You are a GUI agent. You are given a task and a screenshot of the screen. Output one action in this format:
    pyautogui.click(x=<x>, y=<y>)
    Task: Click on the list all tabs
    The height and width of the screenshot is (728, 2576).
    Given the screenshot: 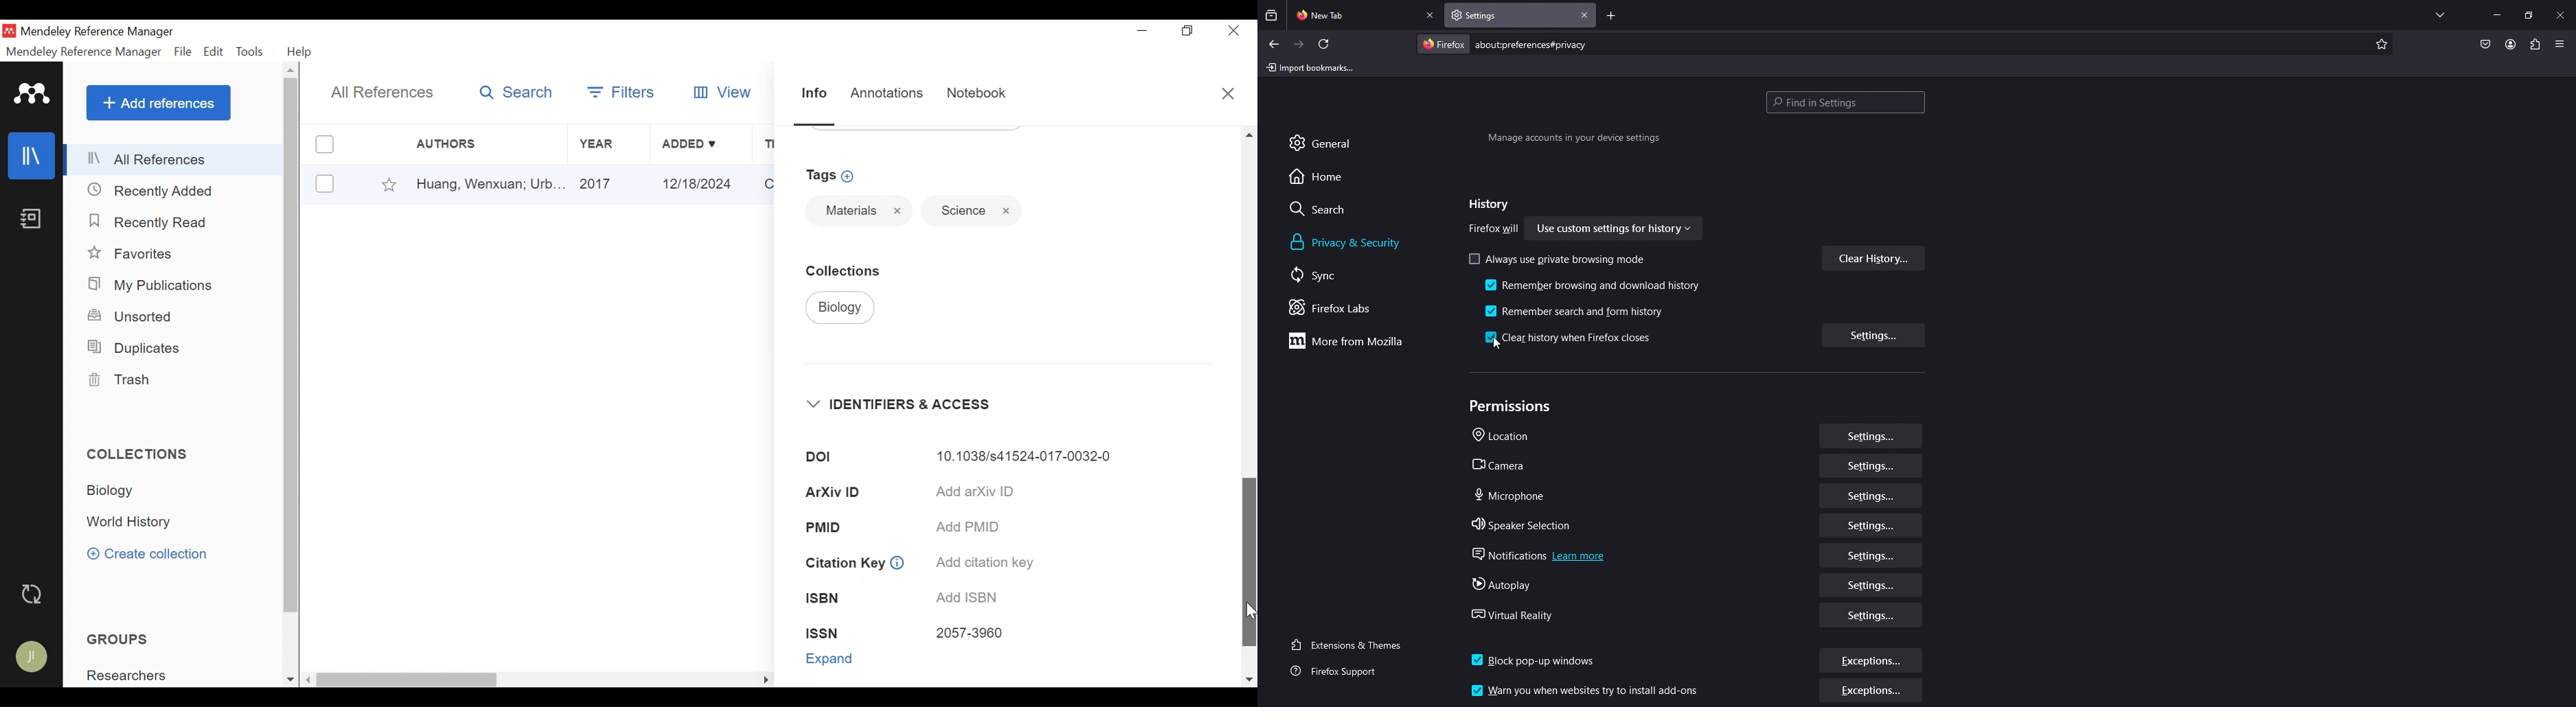 What is the action you would take?
    pyautogui.click(x=2440, y=12)
    